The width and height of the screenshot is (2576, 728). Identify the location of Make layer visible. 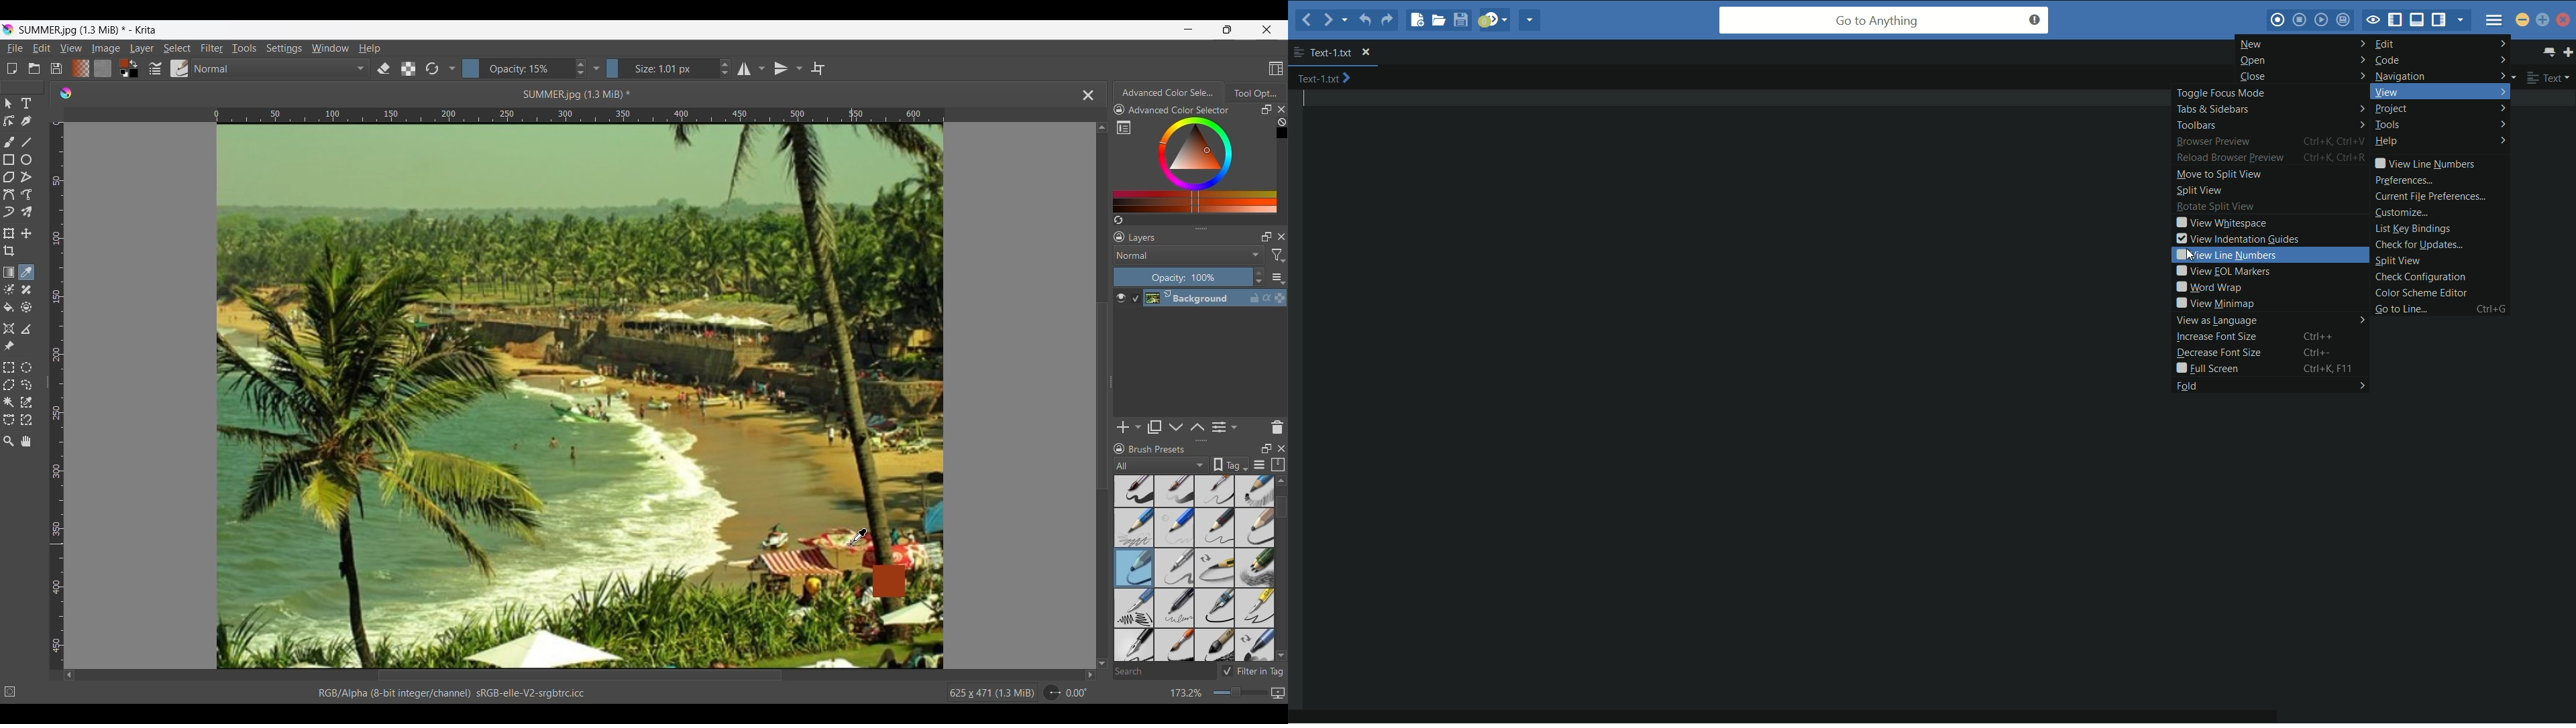
(1121, 298).